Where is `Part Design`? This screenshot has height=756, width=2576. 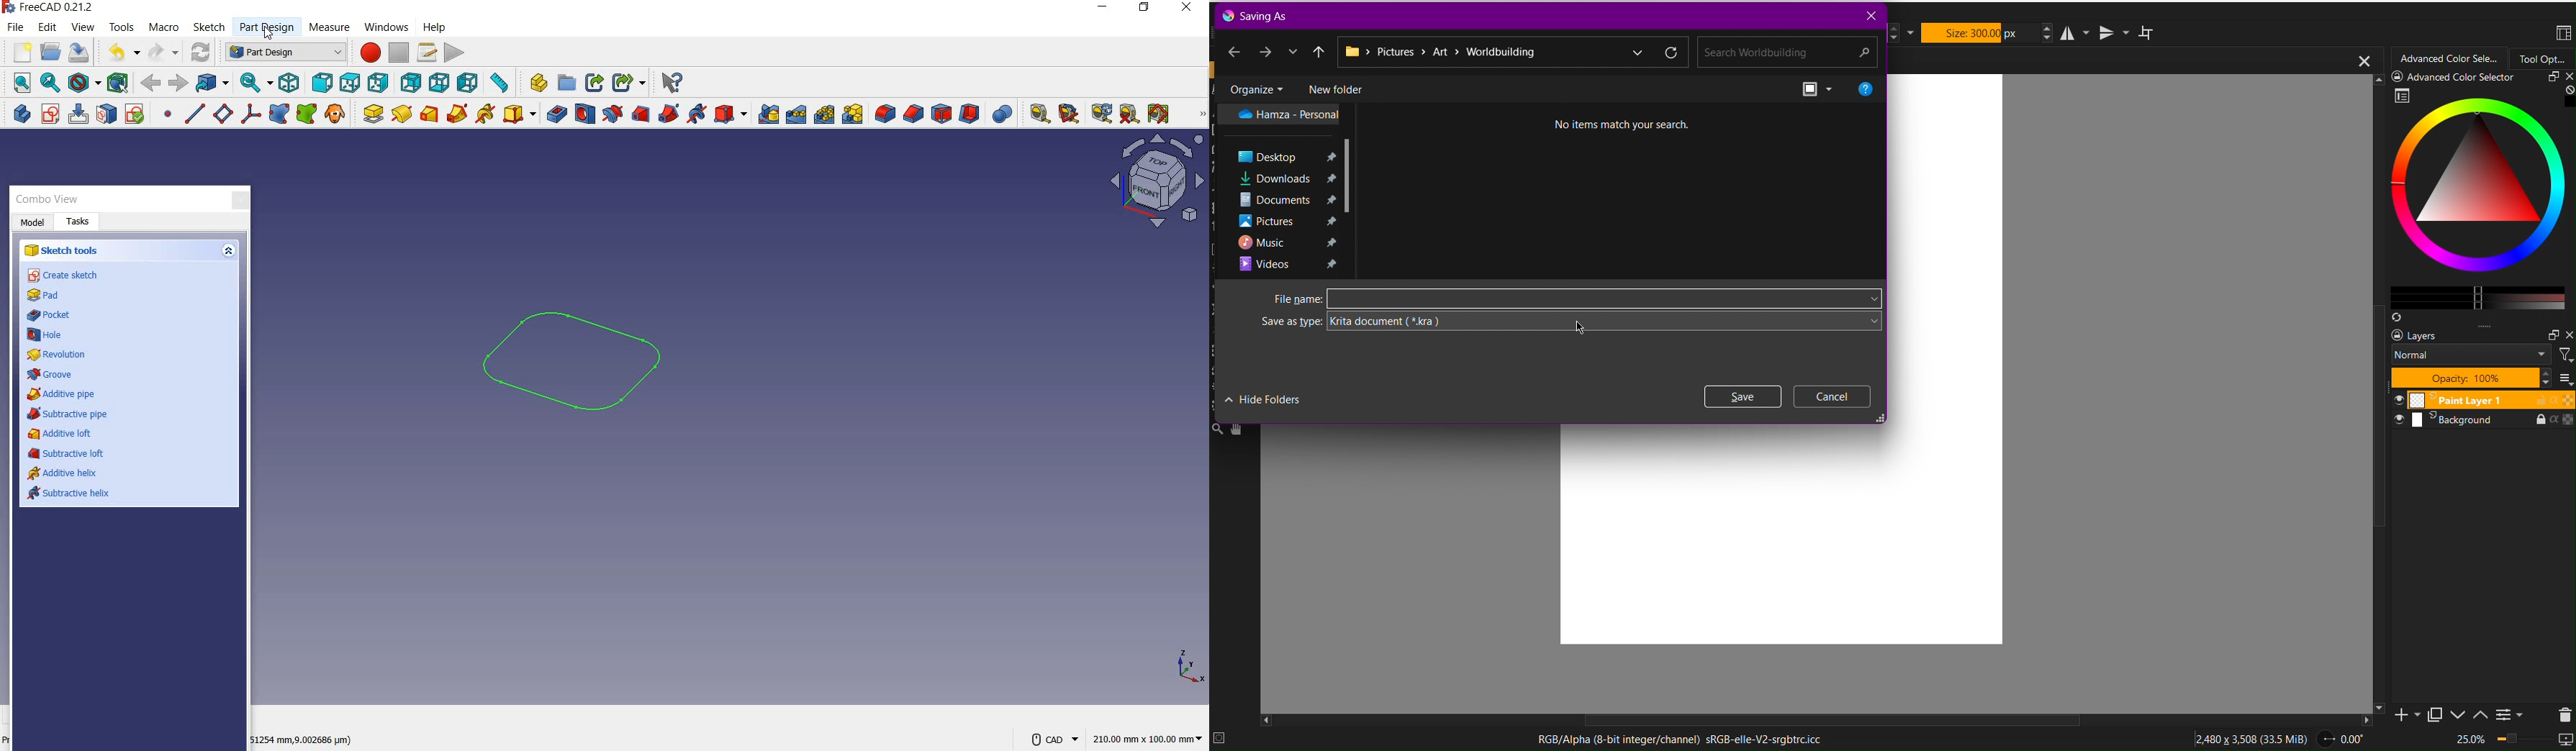 Part Design is located at coordinates (270, 27).